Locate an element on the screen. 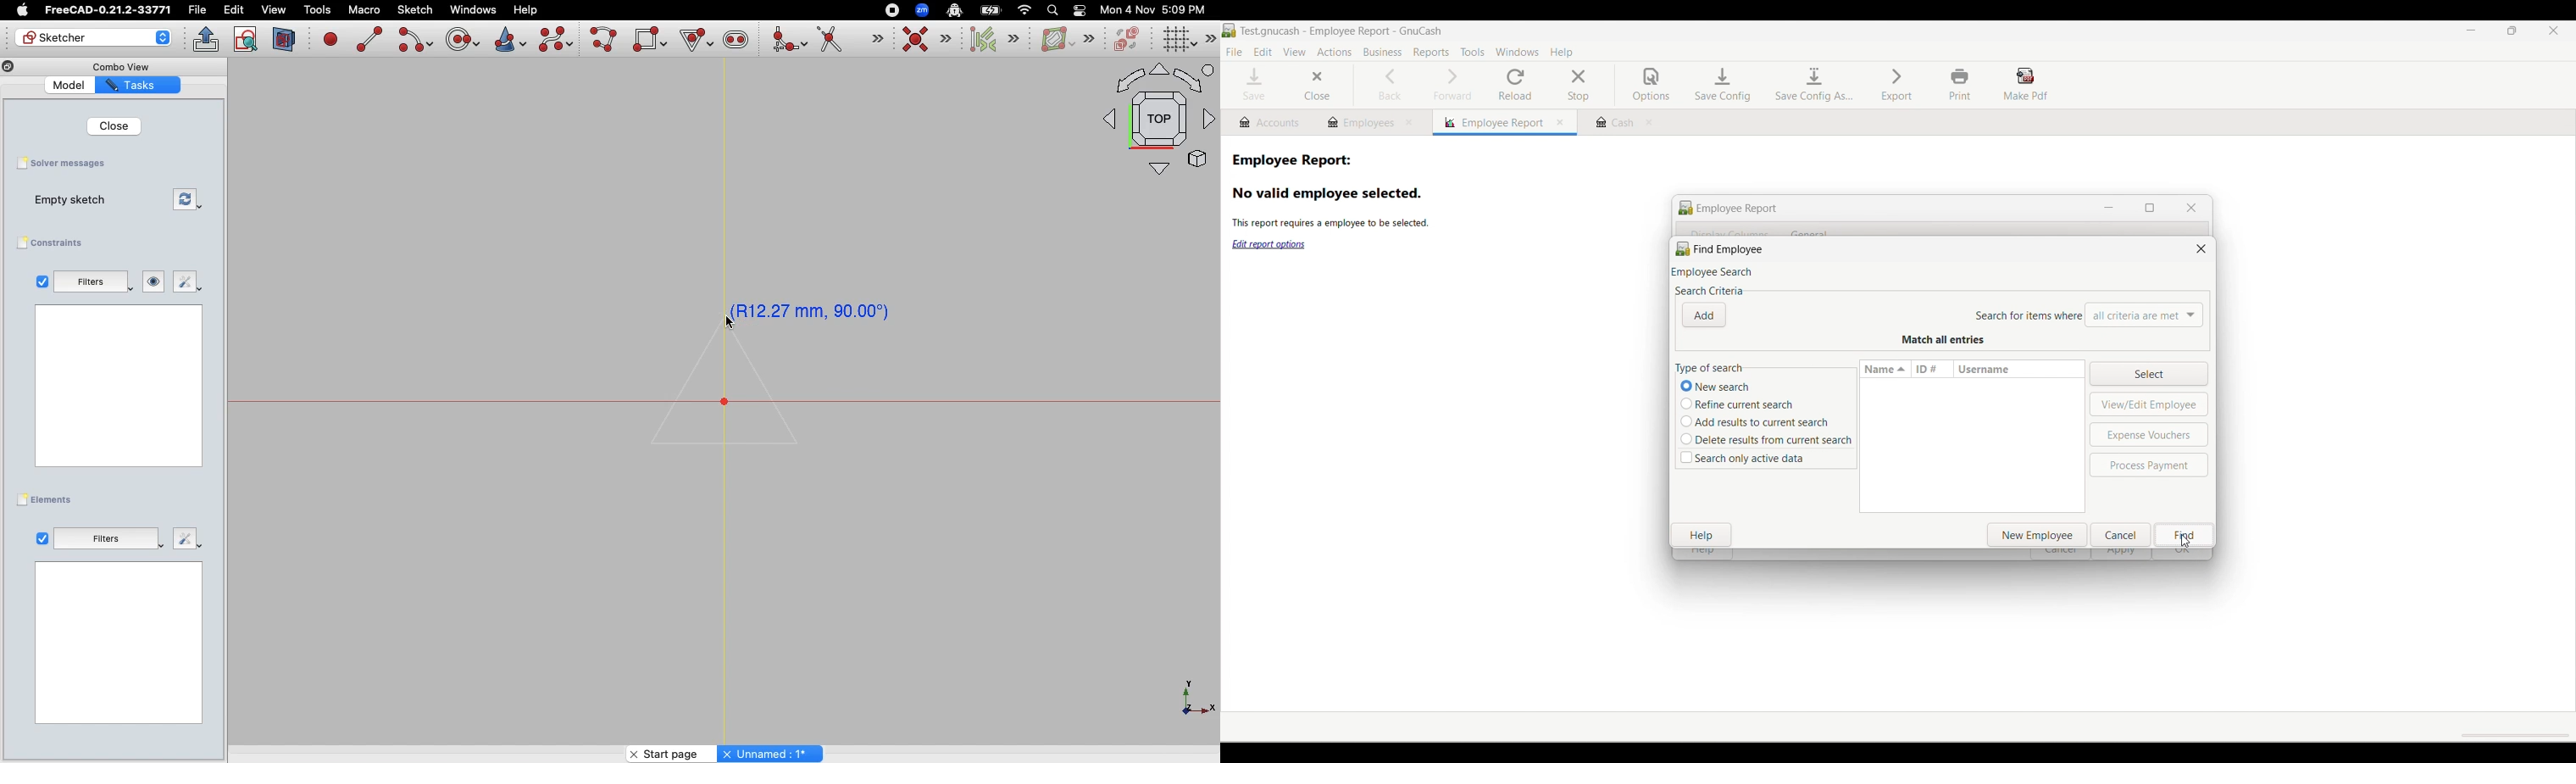 This screenshot has width=2576, height=784. Windows is located at coordinates (473, 10).